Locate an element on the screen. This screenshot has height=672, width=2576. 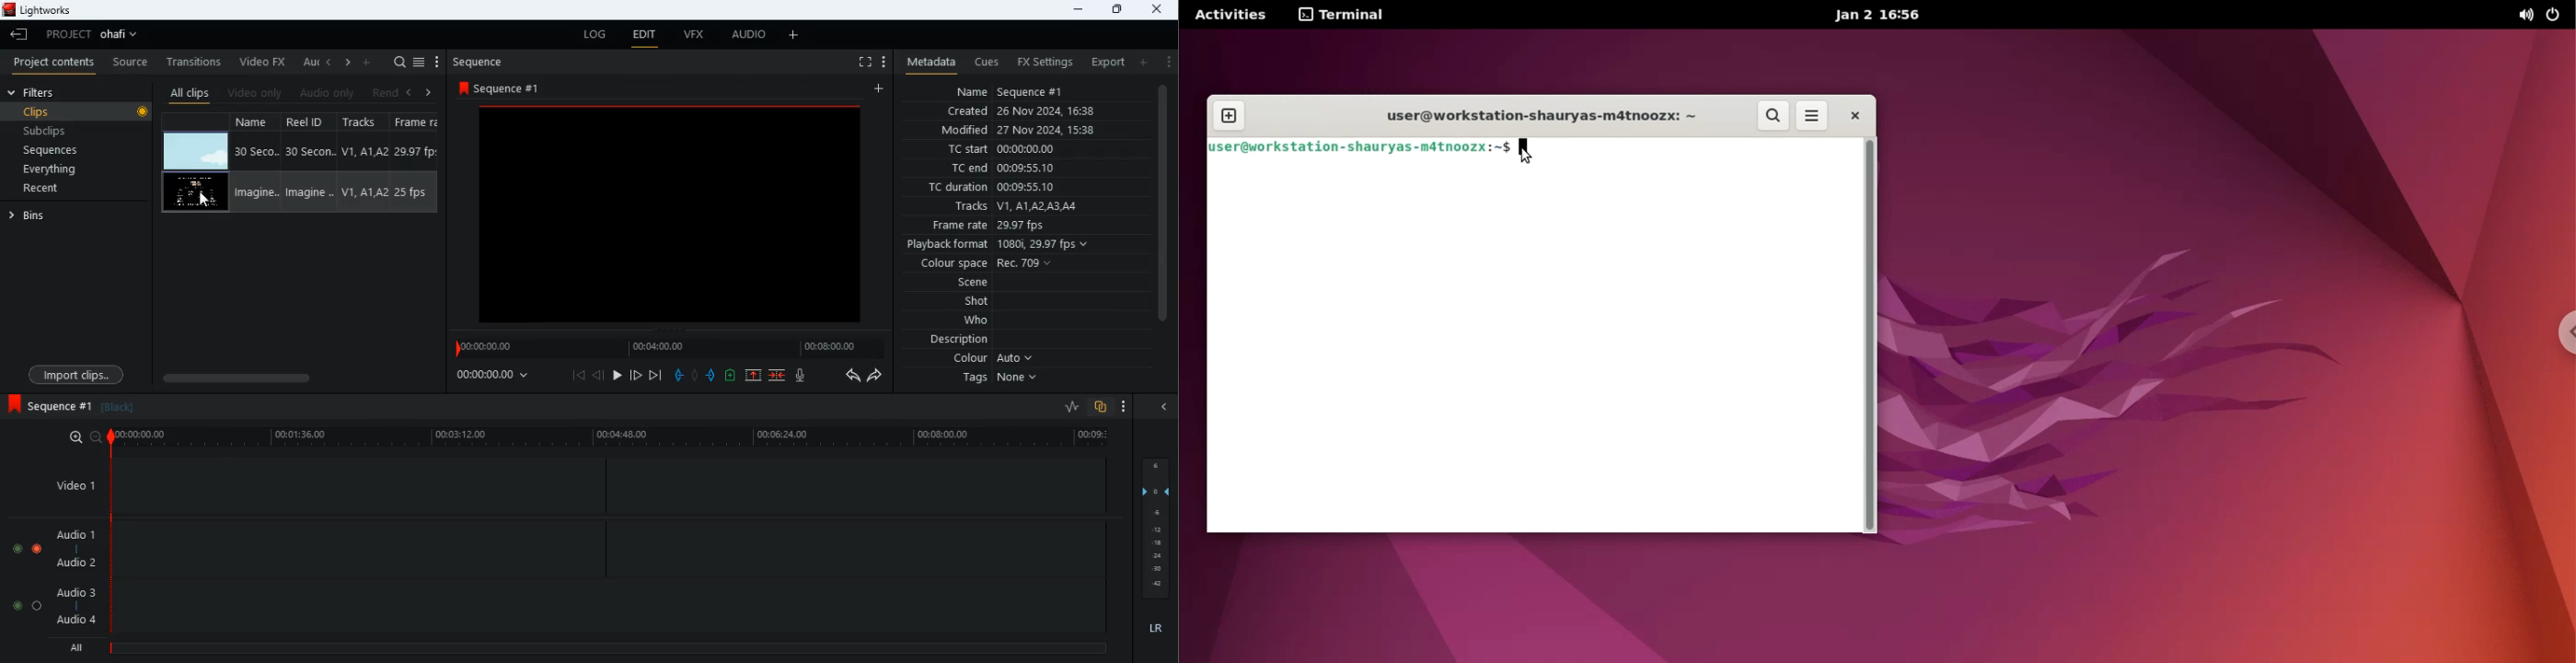
tc start is located at coordinates (1004, 149).